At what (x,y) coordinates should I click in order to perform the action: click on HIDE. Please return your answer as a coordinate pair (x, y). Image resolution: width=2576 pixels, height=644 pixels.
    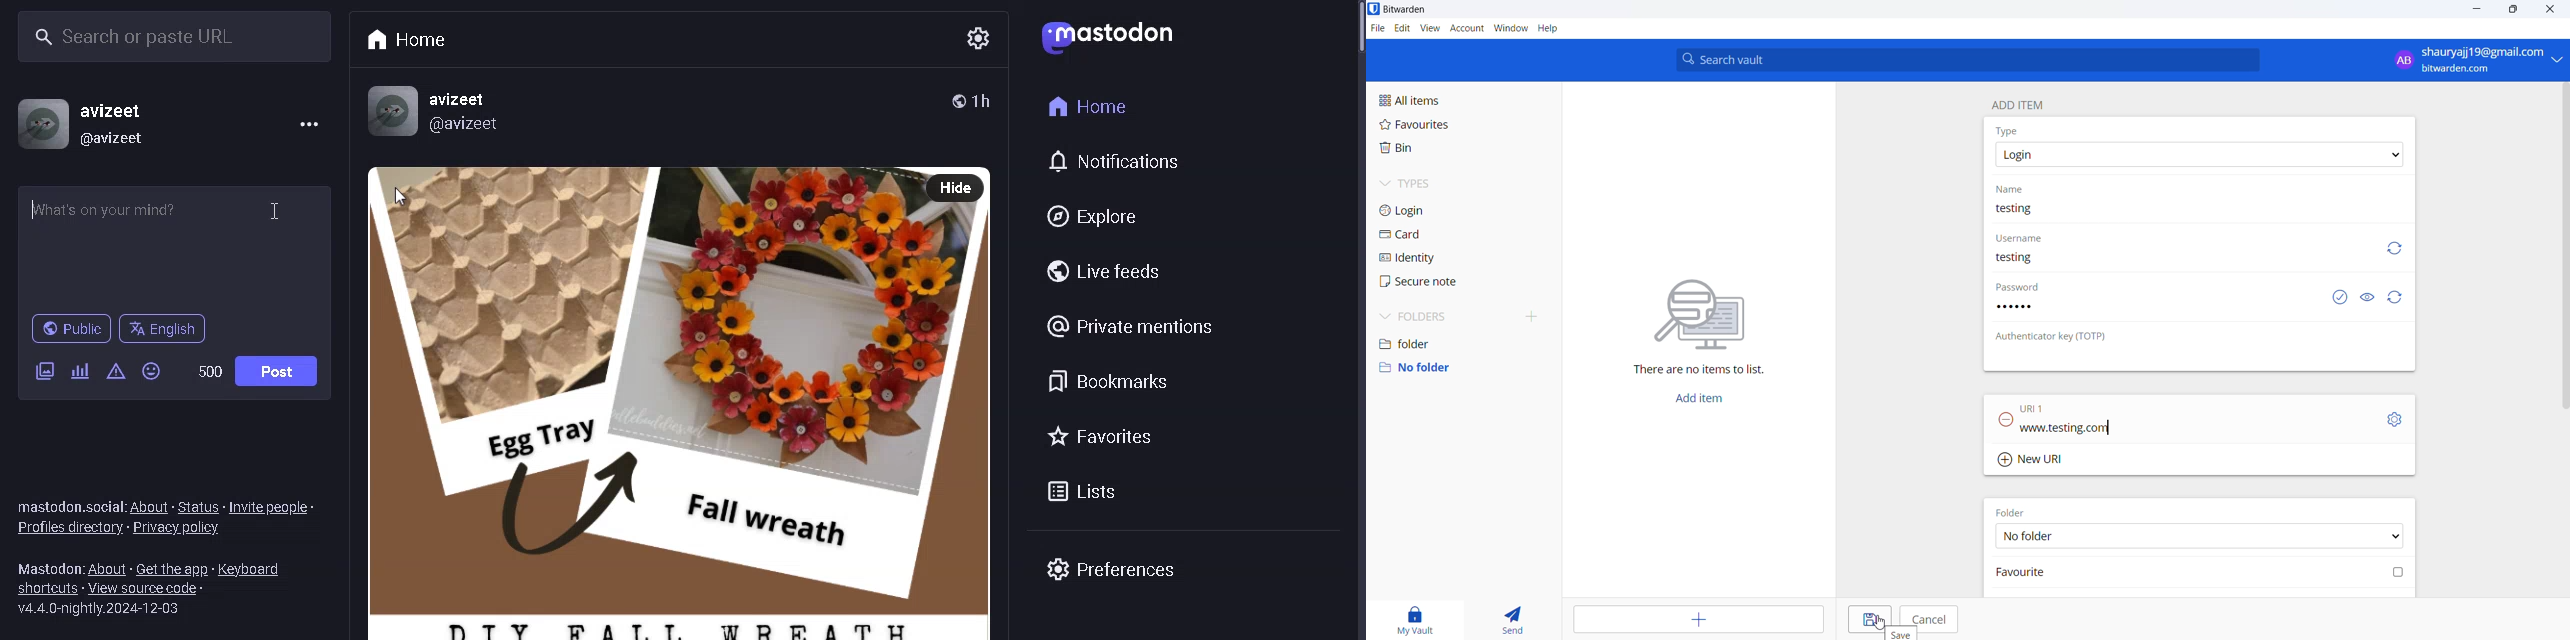
    Looking at the image, I should click on (951, 189).